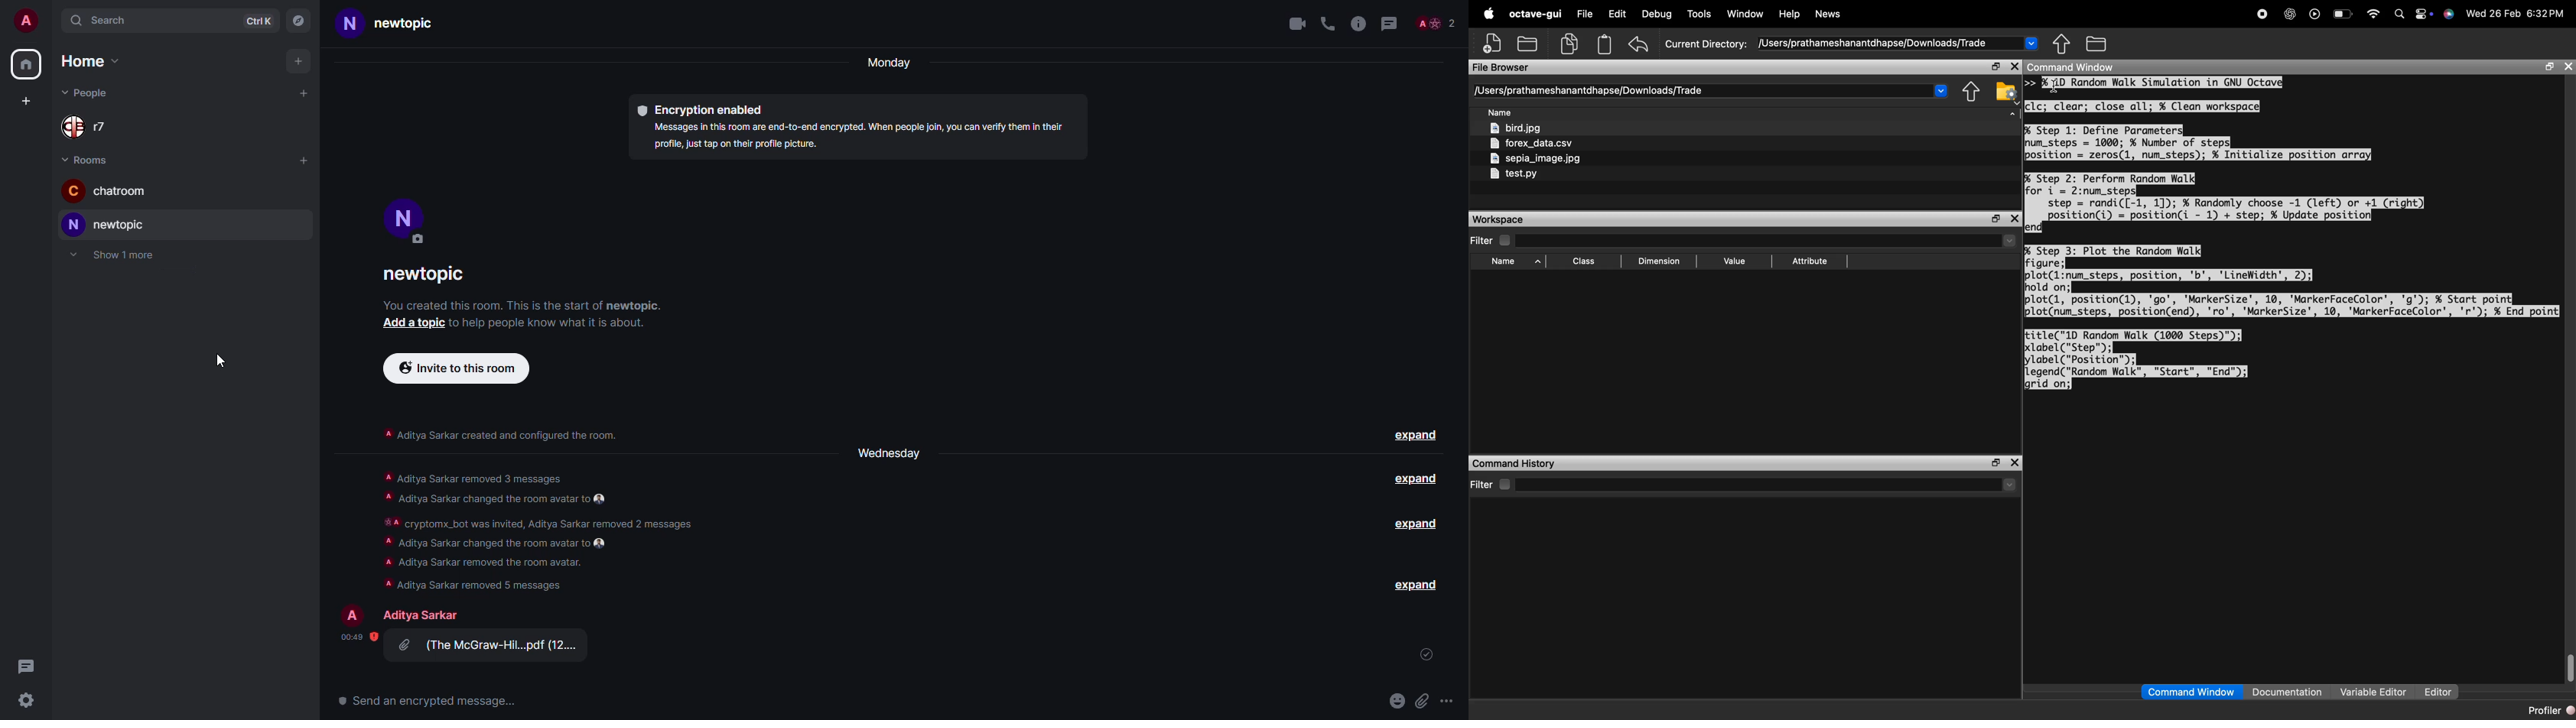  I want to click on new topic, so click(104, 224).